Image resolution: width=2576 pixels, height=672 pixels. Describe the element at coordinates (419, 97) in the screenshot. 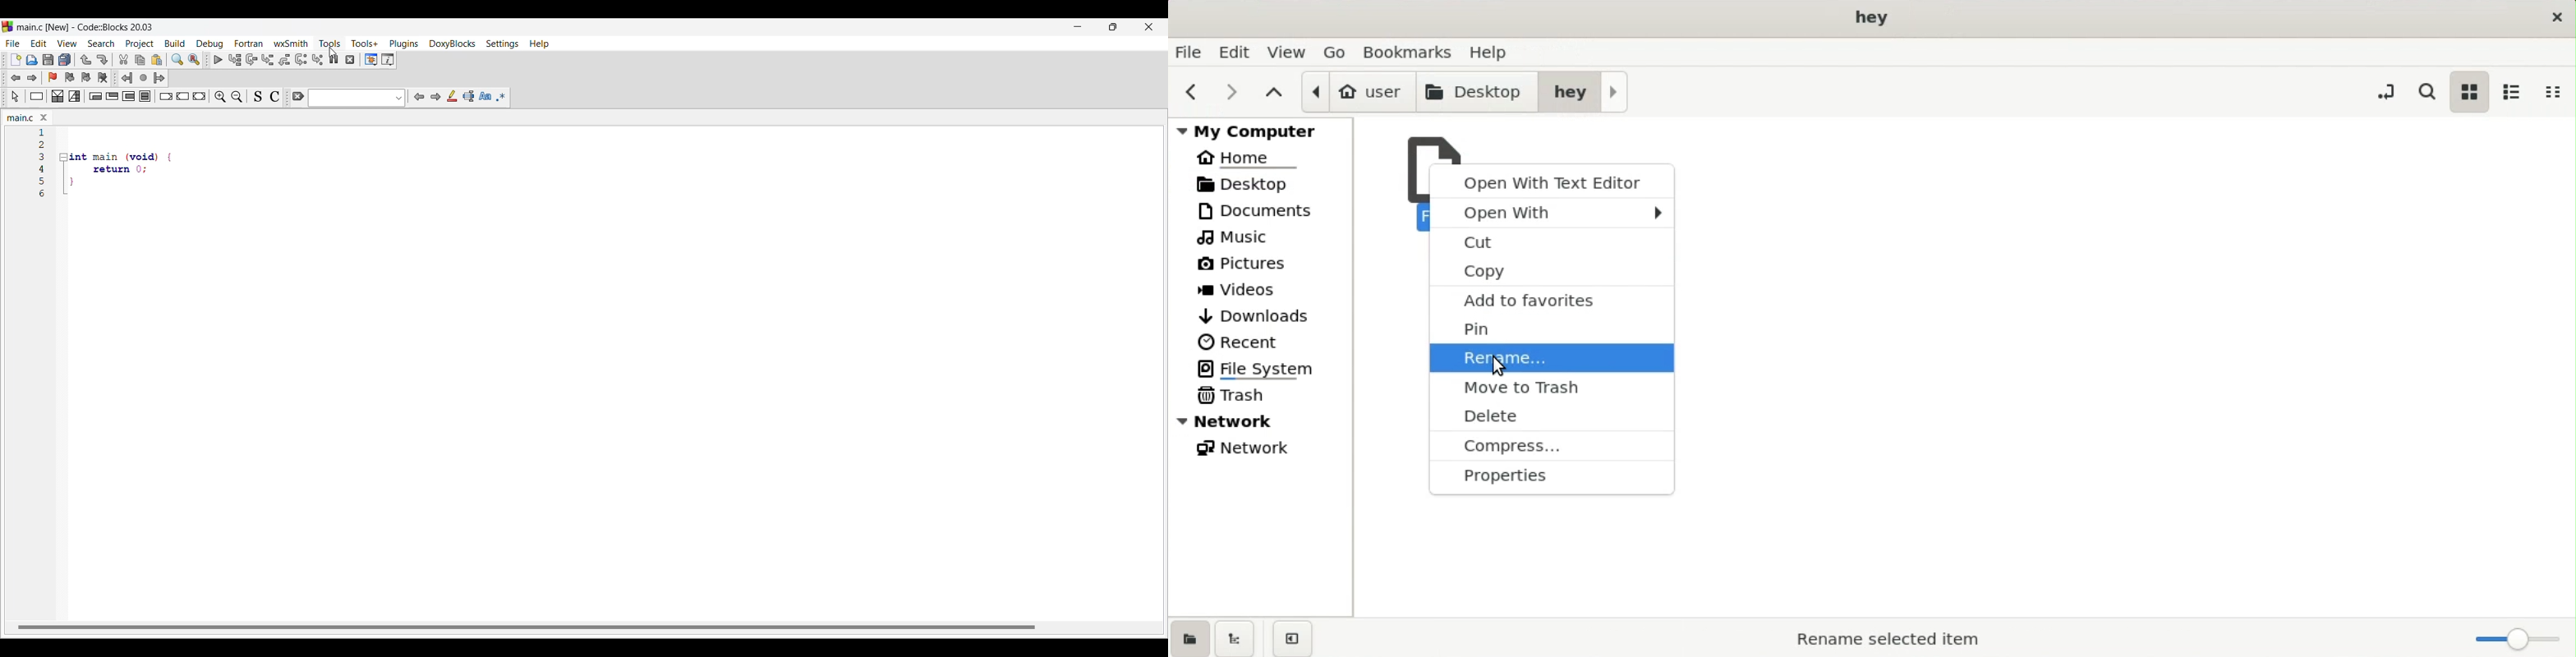

I see `Previous` at that location.